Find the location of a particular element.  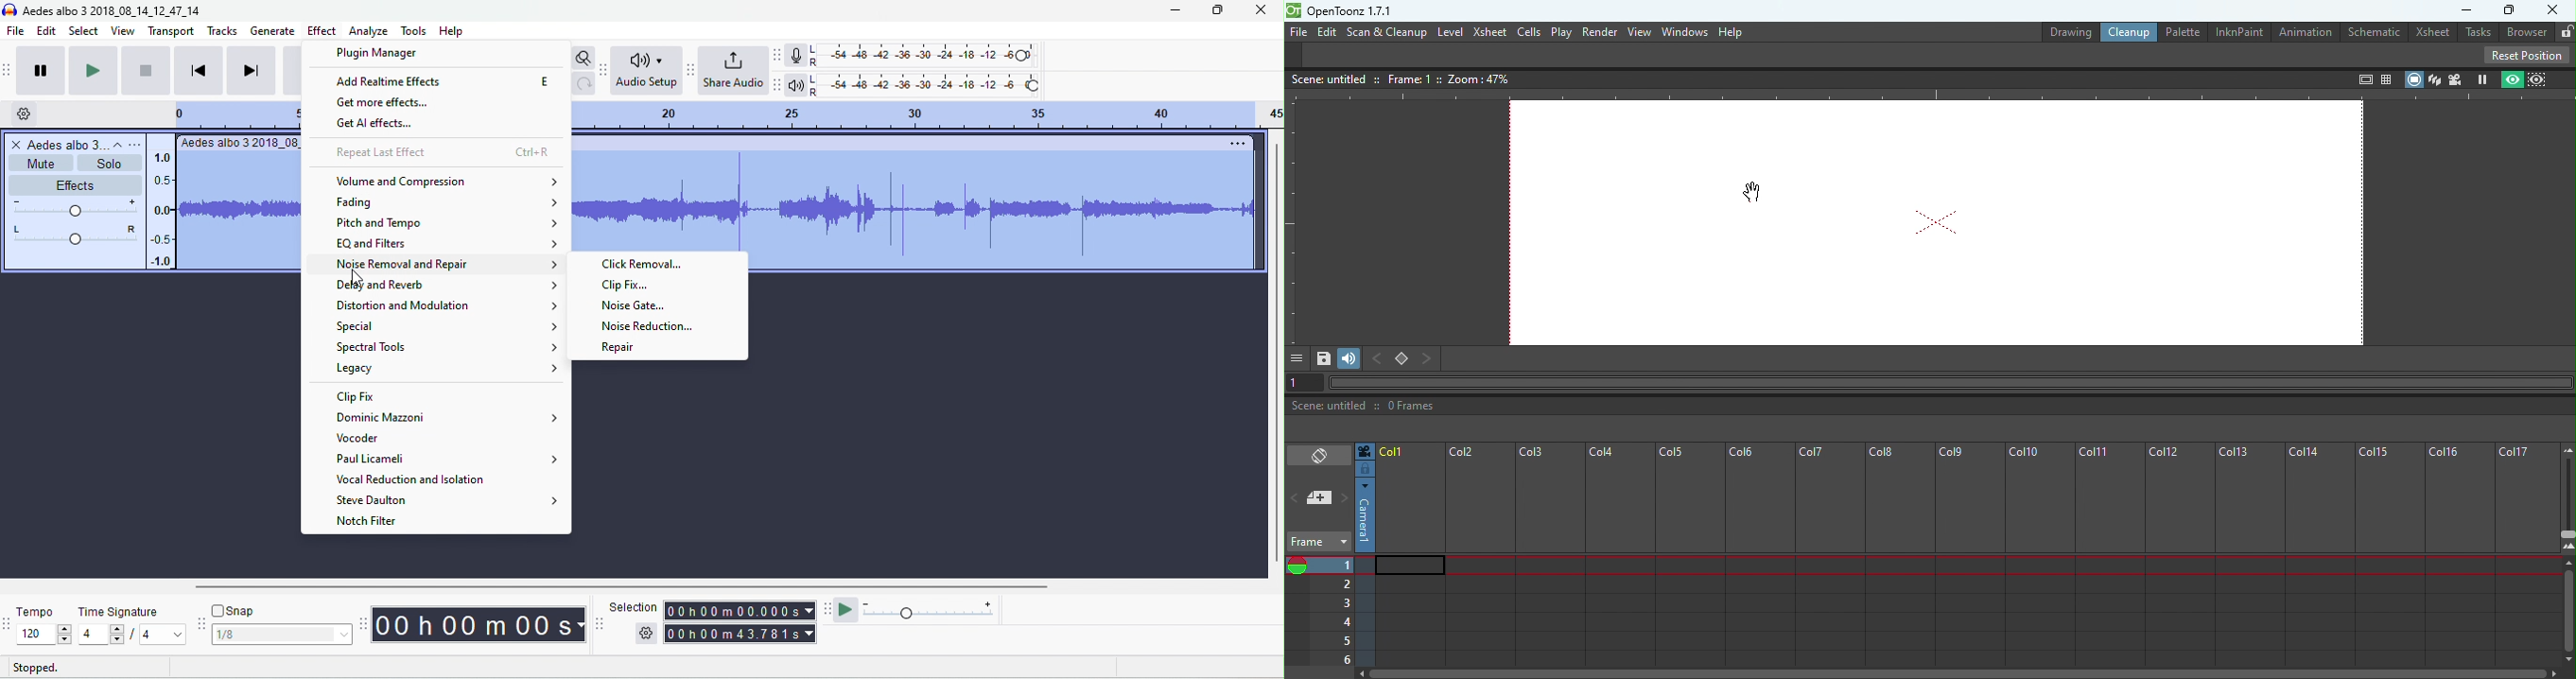

Click to select camera is located at coordinates (1366, 513).